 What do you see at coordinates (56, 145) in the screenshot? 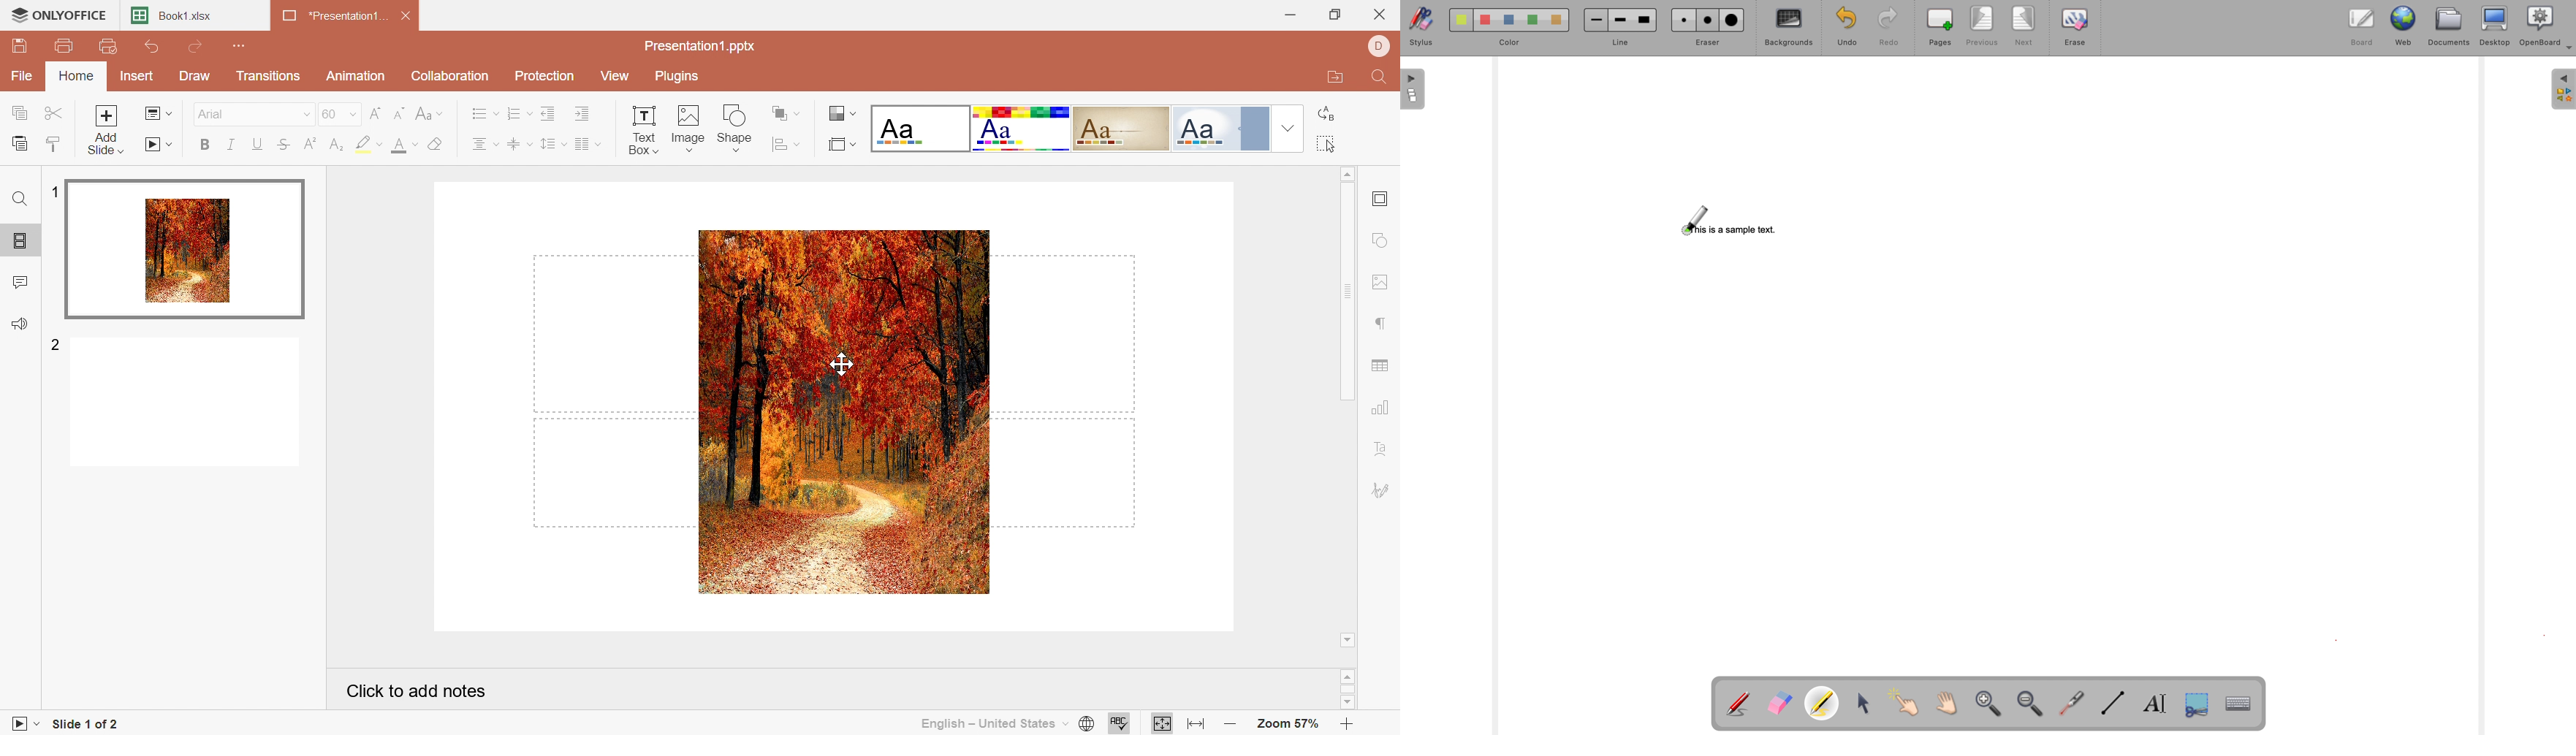
I see `Copy style` at bounding box center [56, 145].